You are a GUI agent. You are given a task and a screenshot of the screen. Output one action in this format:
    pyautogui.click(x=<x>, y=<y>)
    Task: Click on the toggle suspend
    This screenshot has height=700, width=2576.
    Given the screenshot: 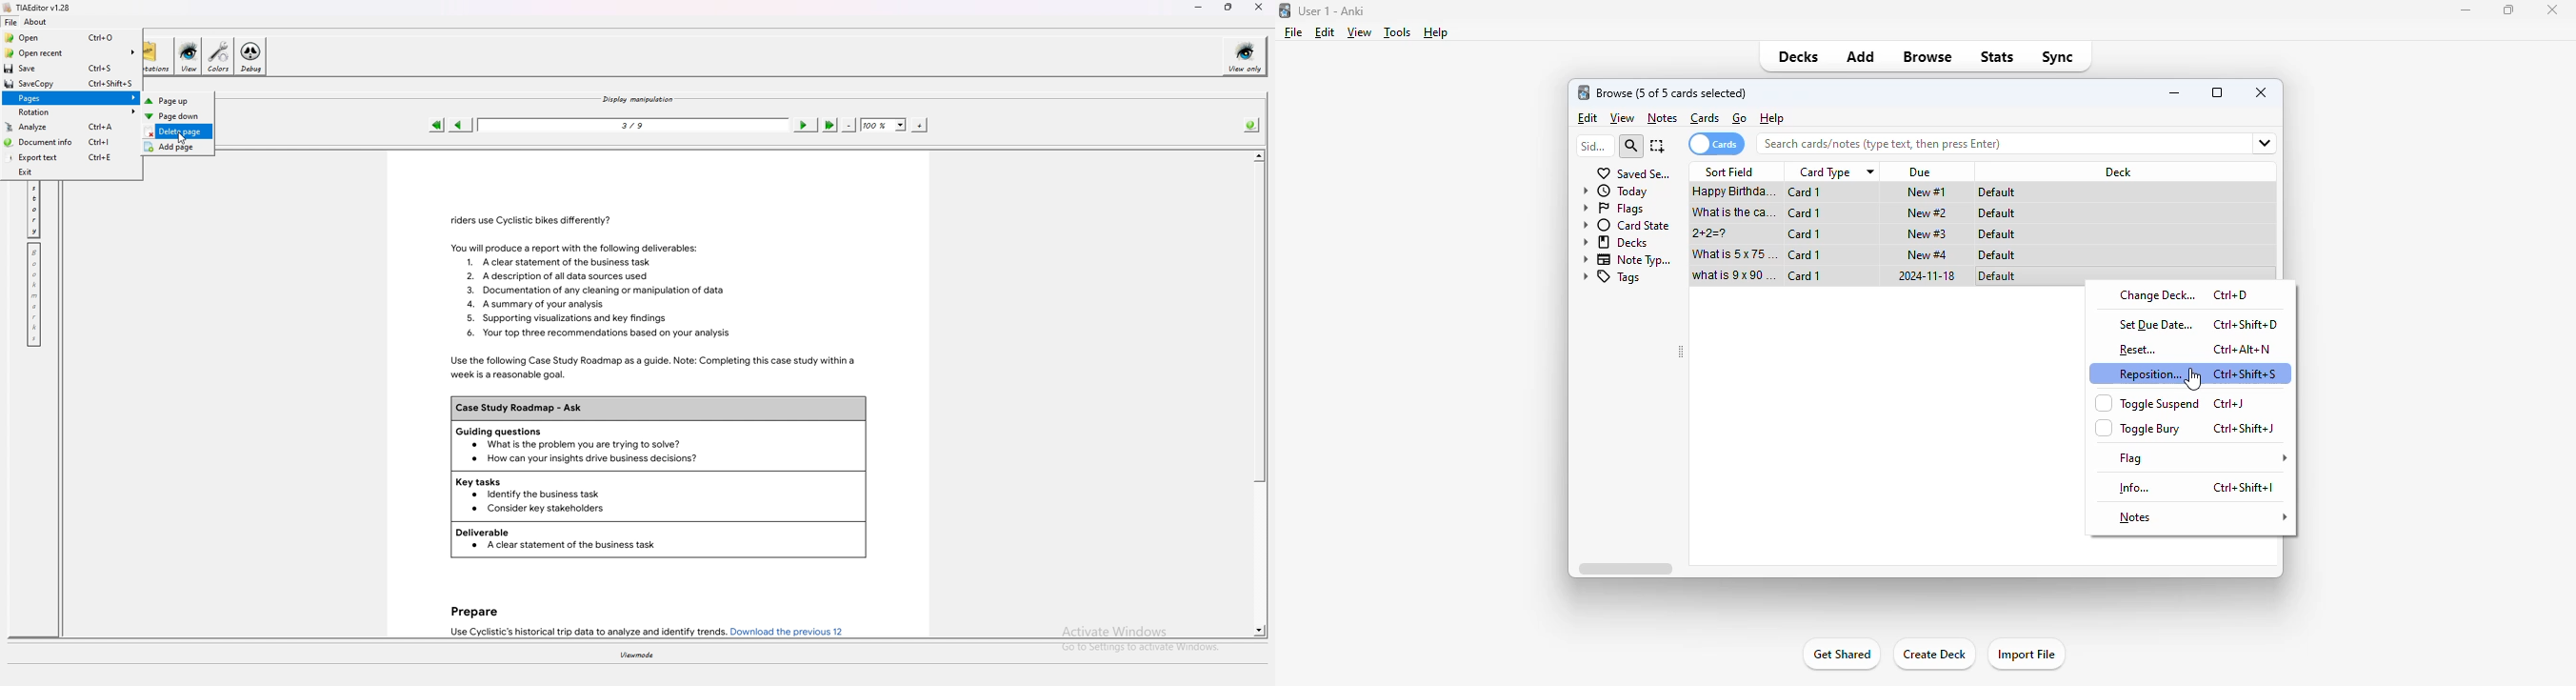 What is the action you would take?
    pyautogui.click(x=2147, y=403)
    